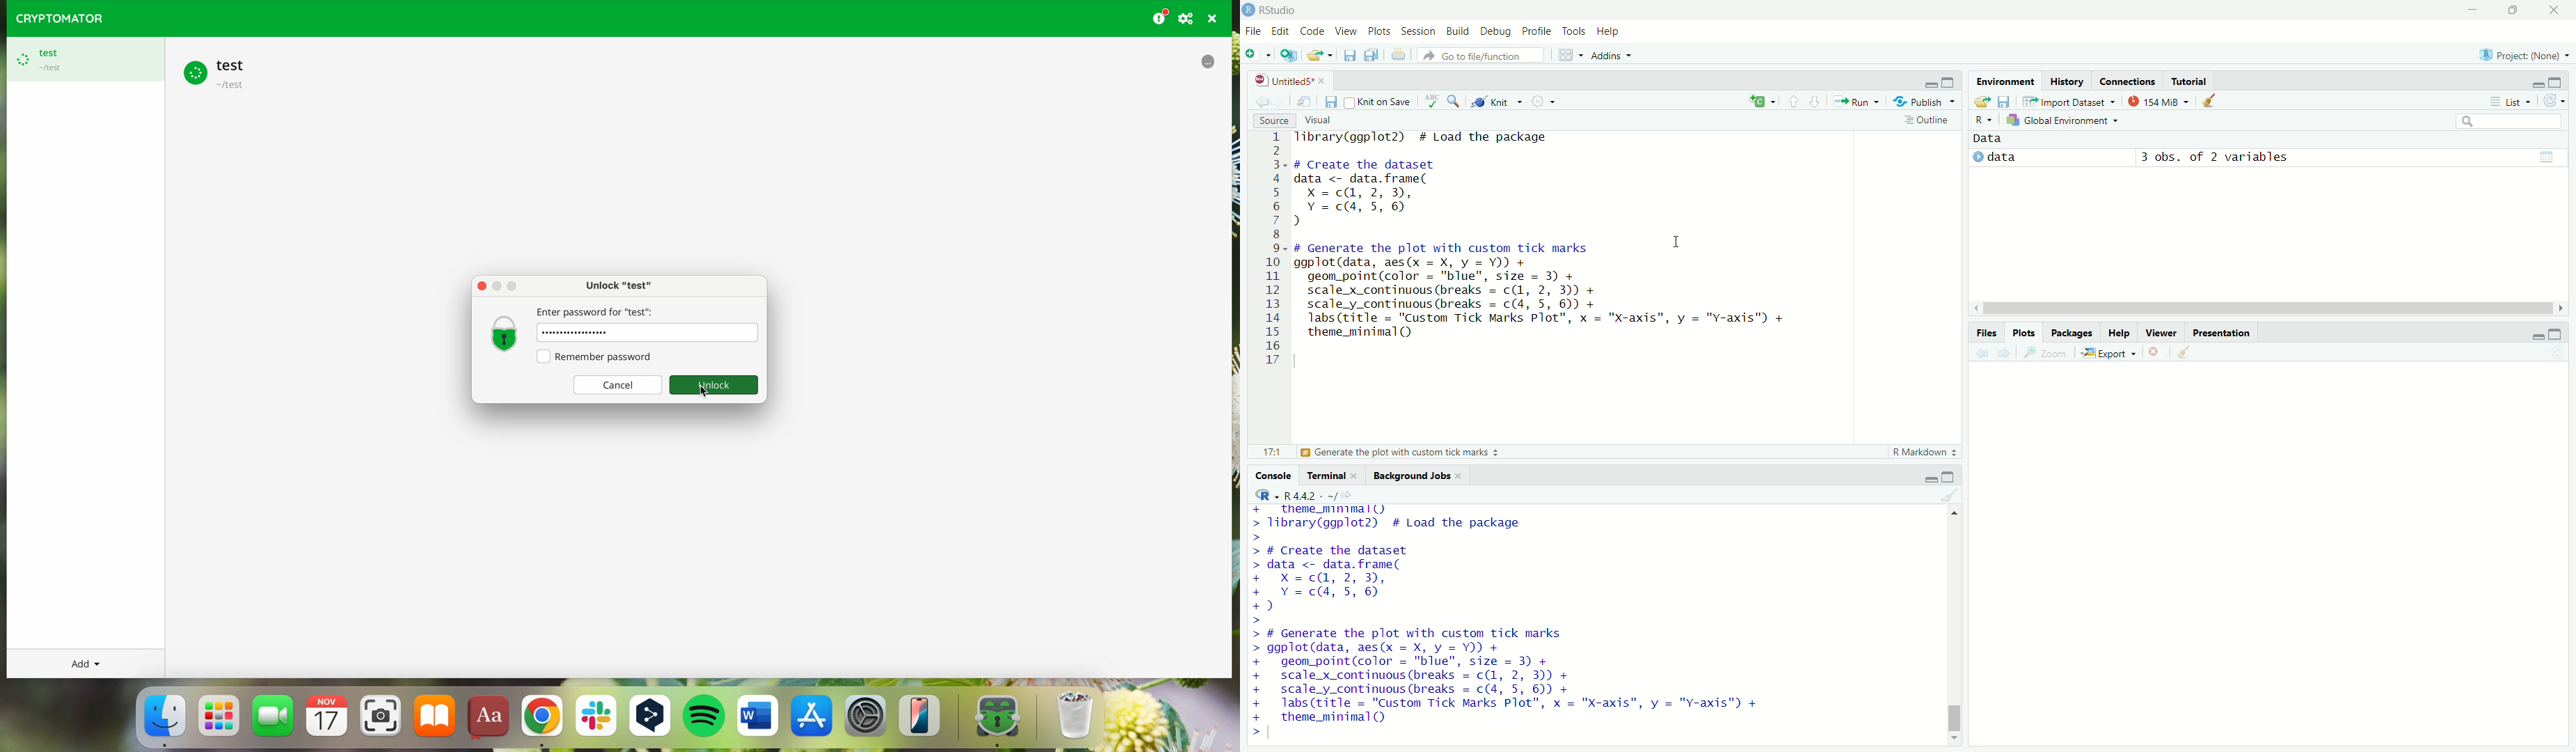 The image size is (2576, 756). What do you see at coordinates (1434, 101) in the screenshot?
I see `spell check` at bounding box center [1434, 101].